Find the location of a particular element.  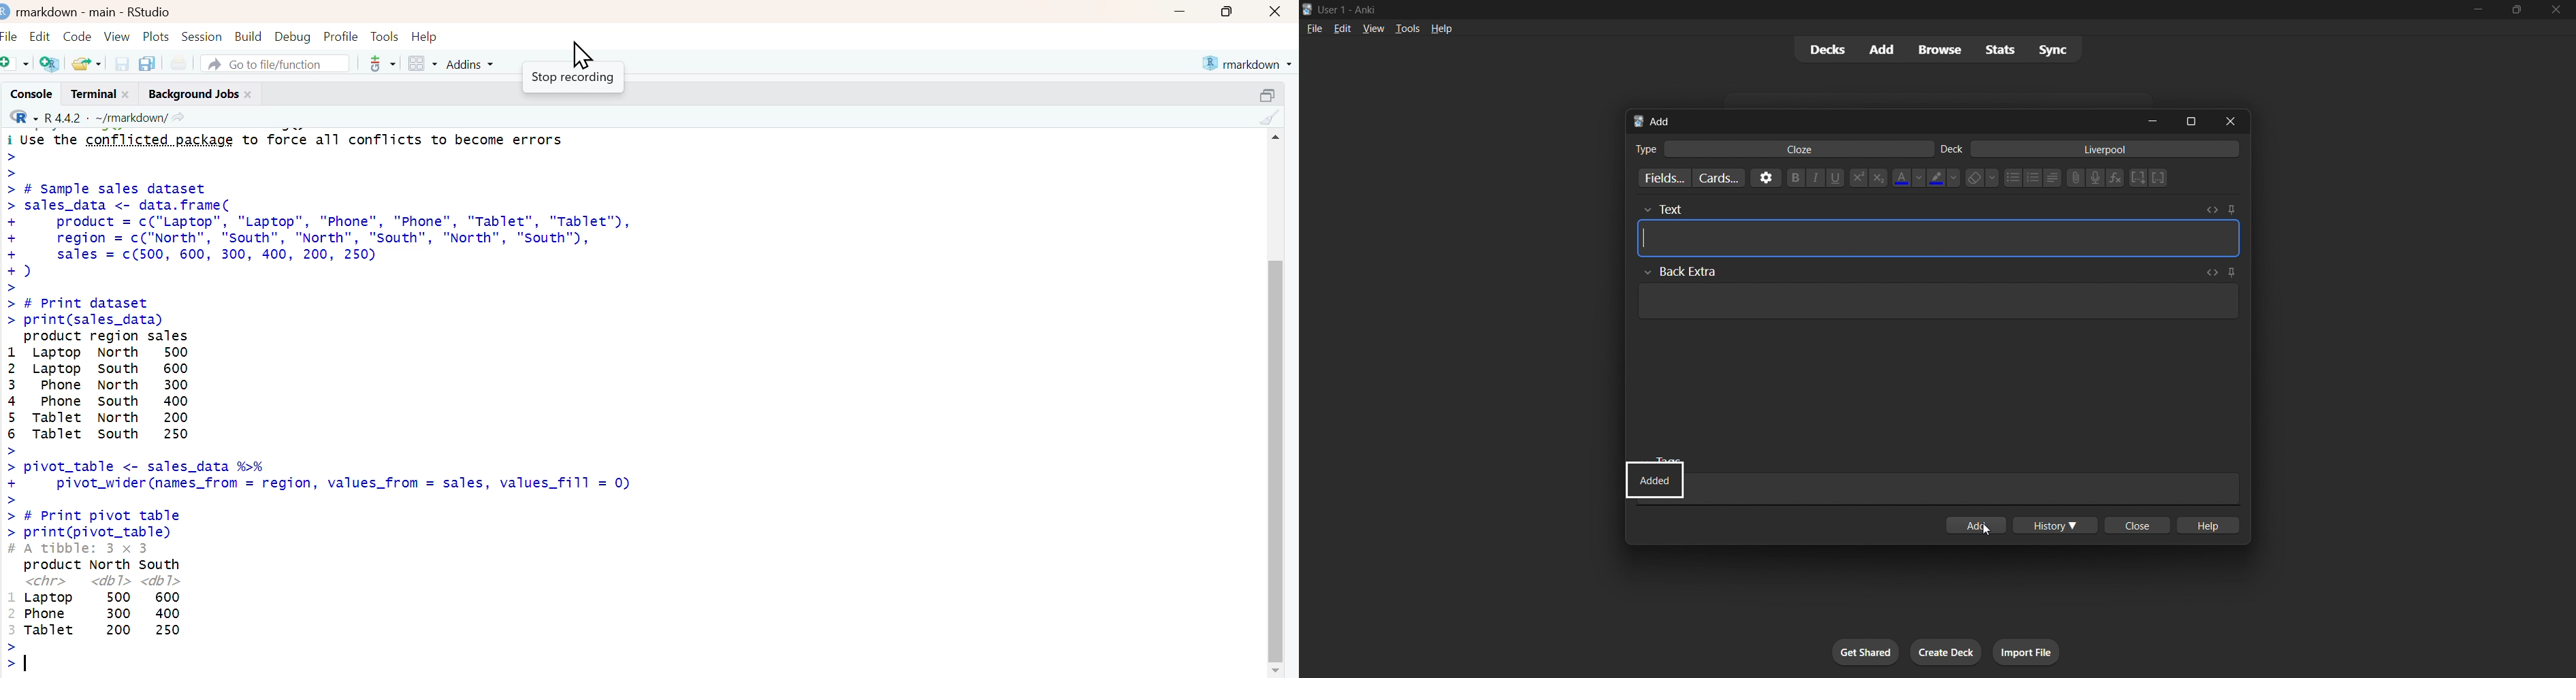

maximize is located at coordinates (1231, 11).